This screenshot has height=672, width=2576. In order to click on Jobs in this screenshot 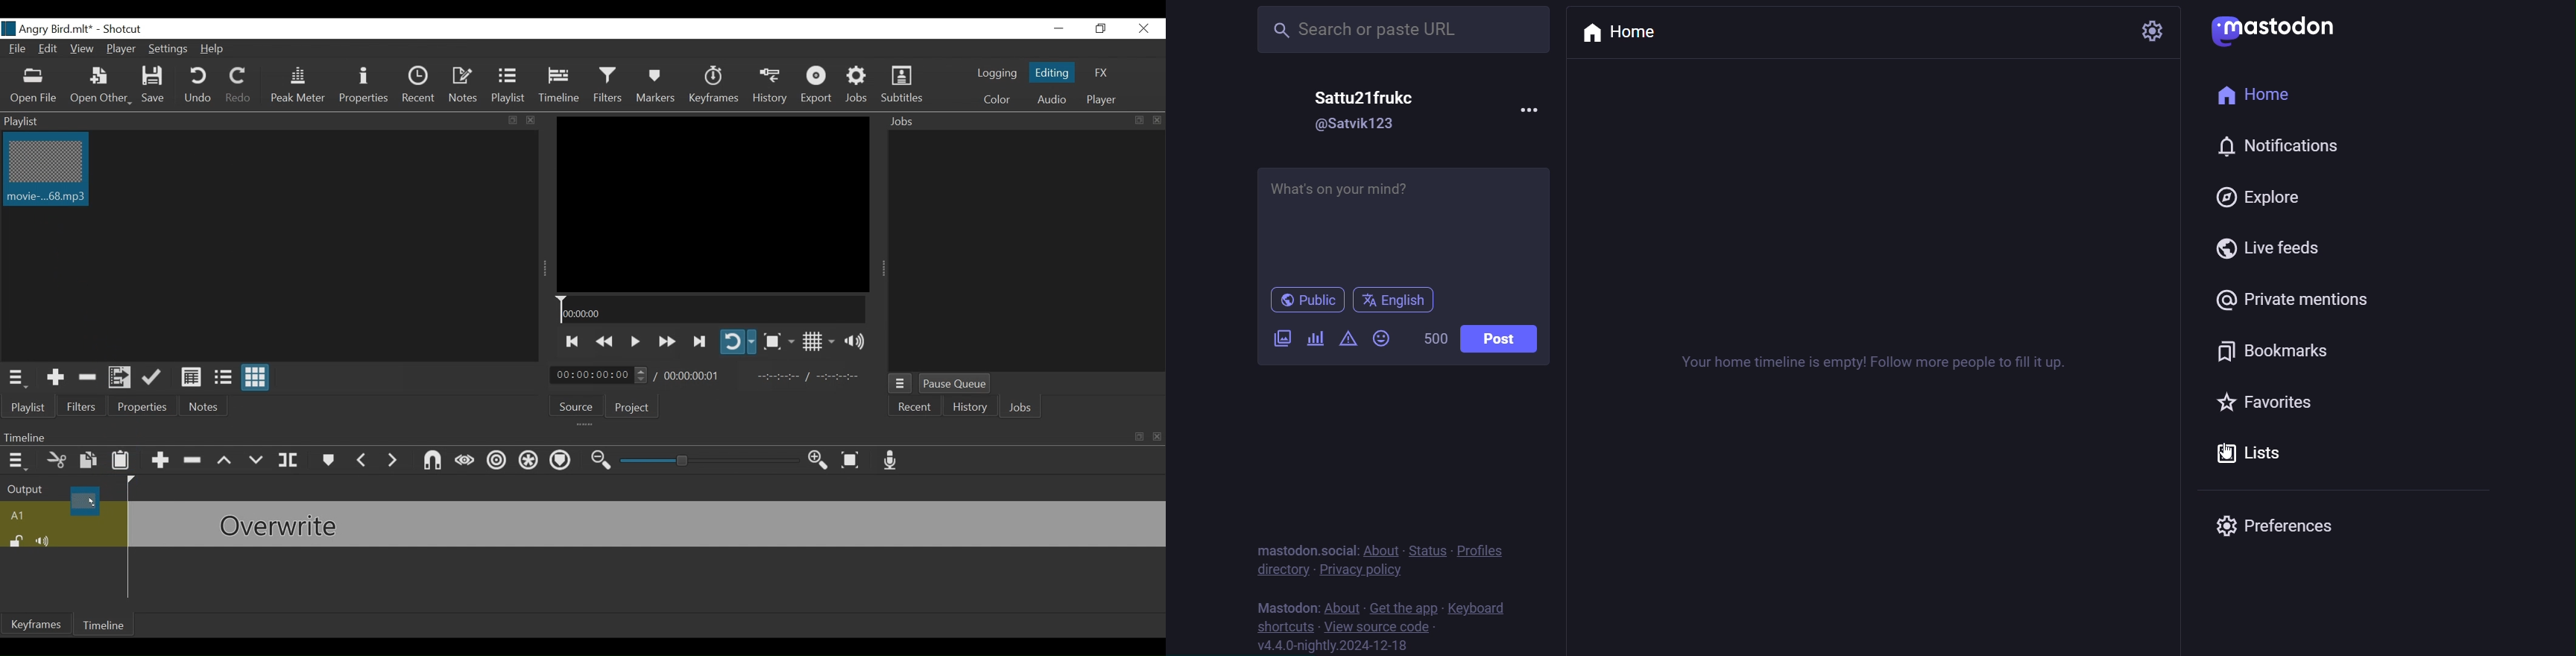, I will do `click(1005, 121)`.